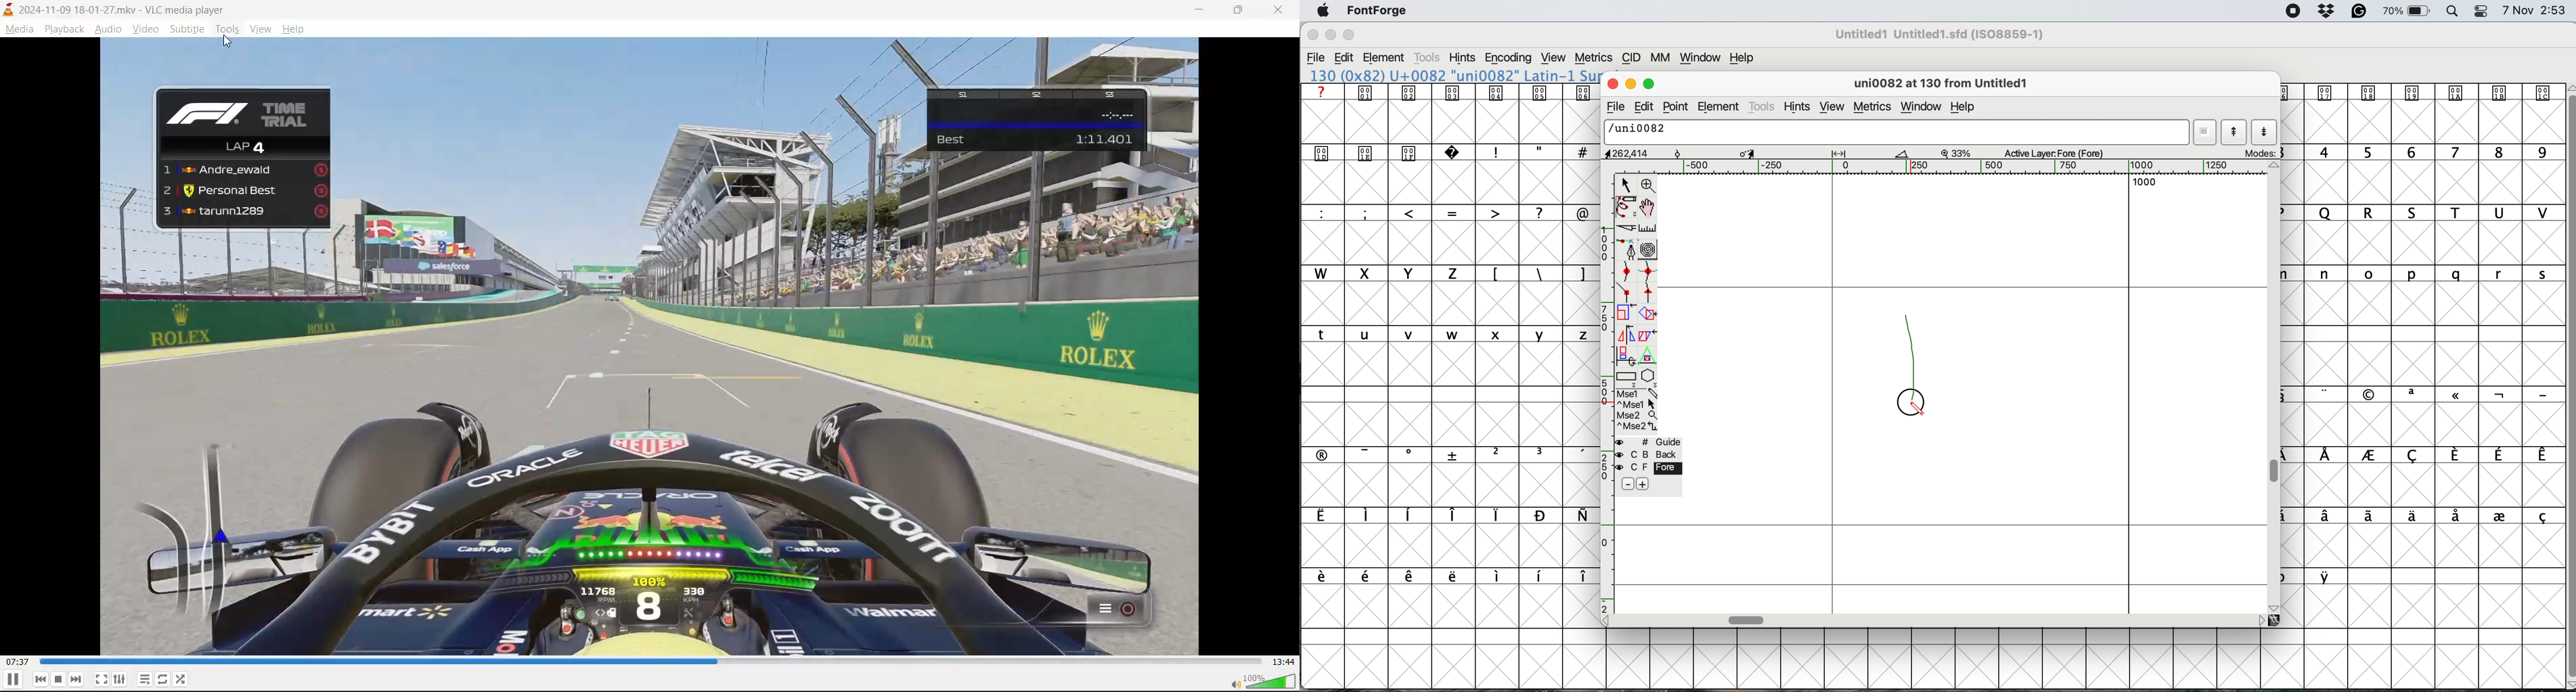  What do you see at coordinates (1463, 58) in the screenshot?
I see `hints` at bounding box center [1463, 58].